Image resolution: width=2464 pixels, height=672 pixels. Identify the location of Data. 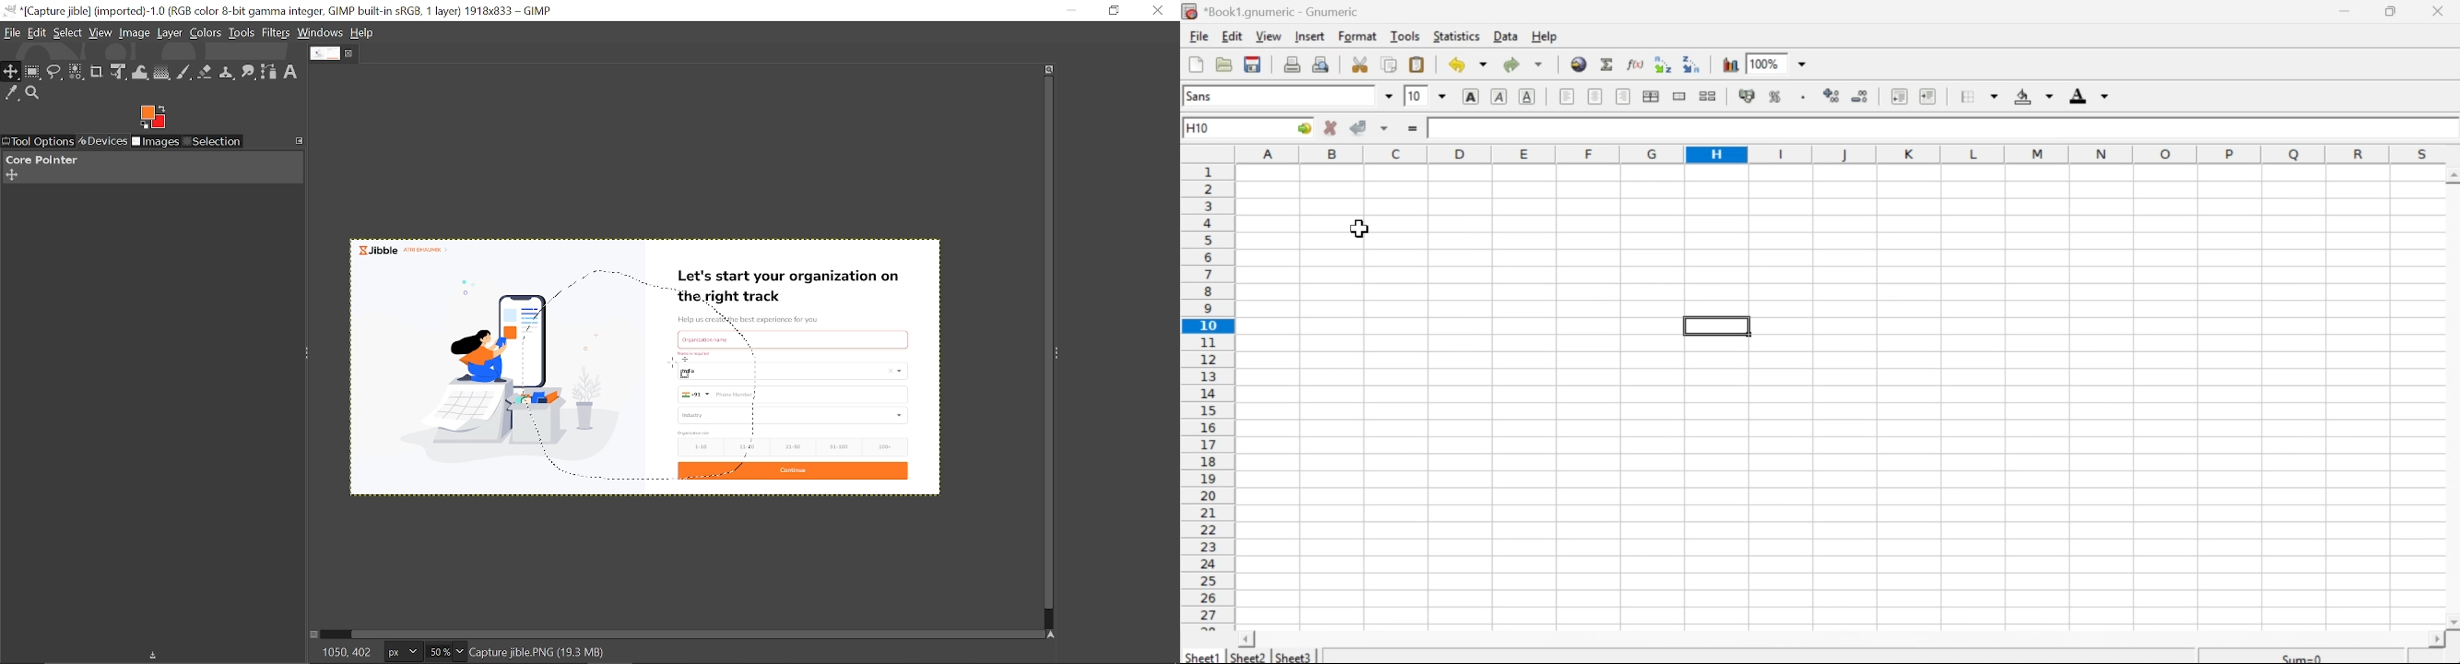
(1507, 36).